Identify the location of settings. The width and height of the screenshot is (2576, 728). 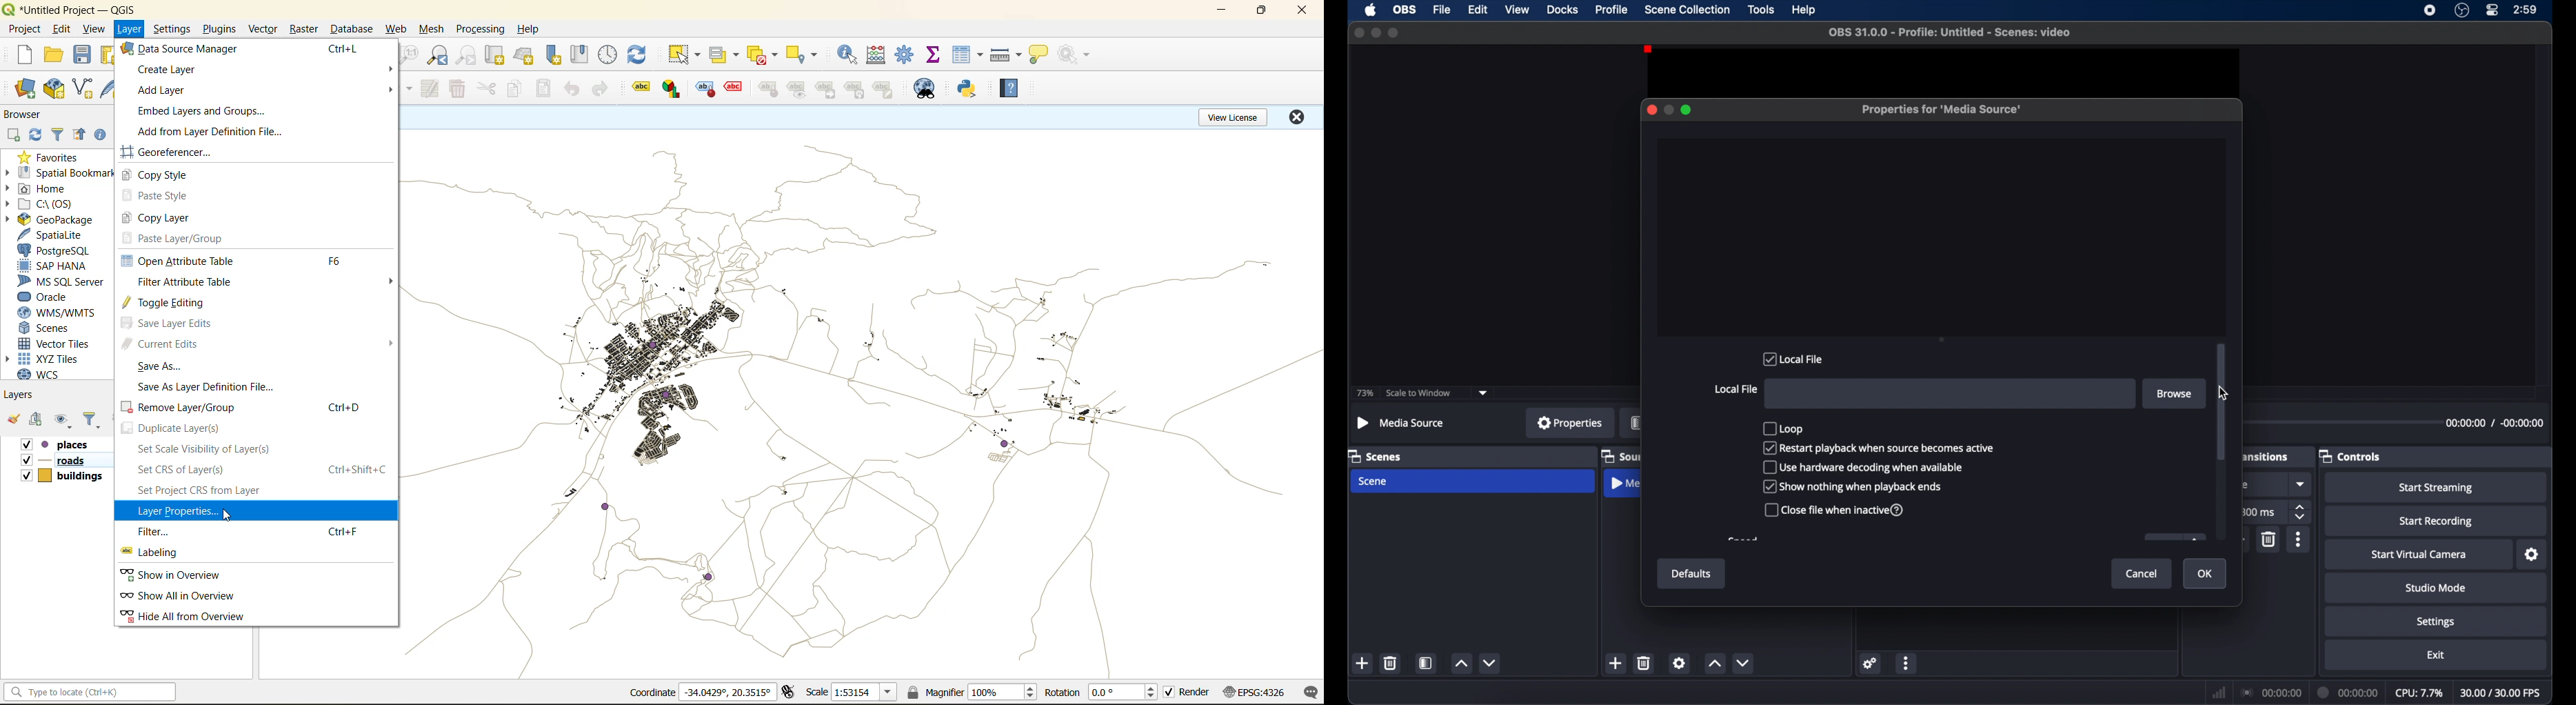
(1871, 664).